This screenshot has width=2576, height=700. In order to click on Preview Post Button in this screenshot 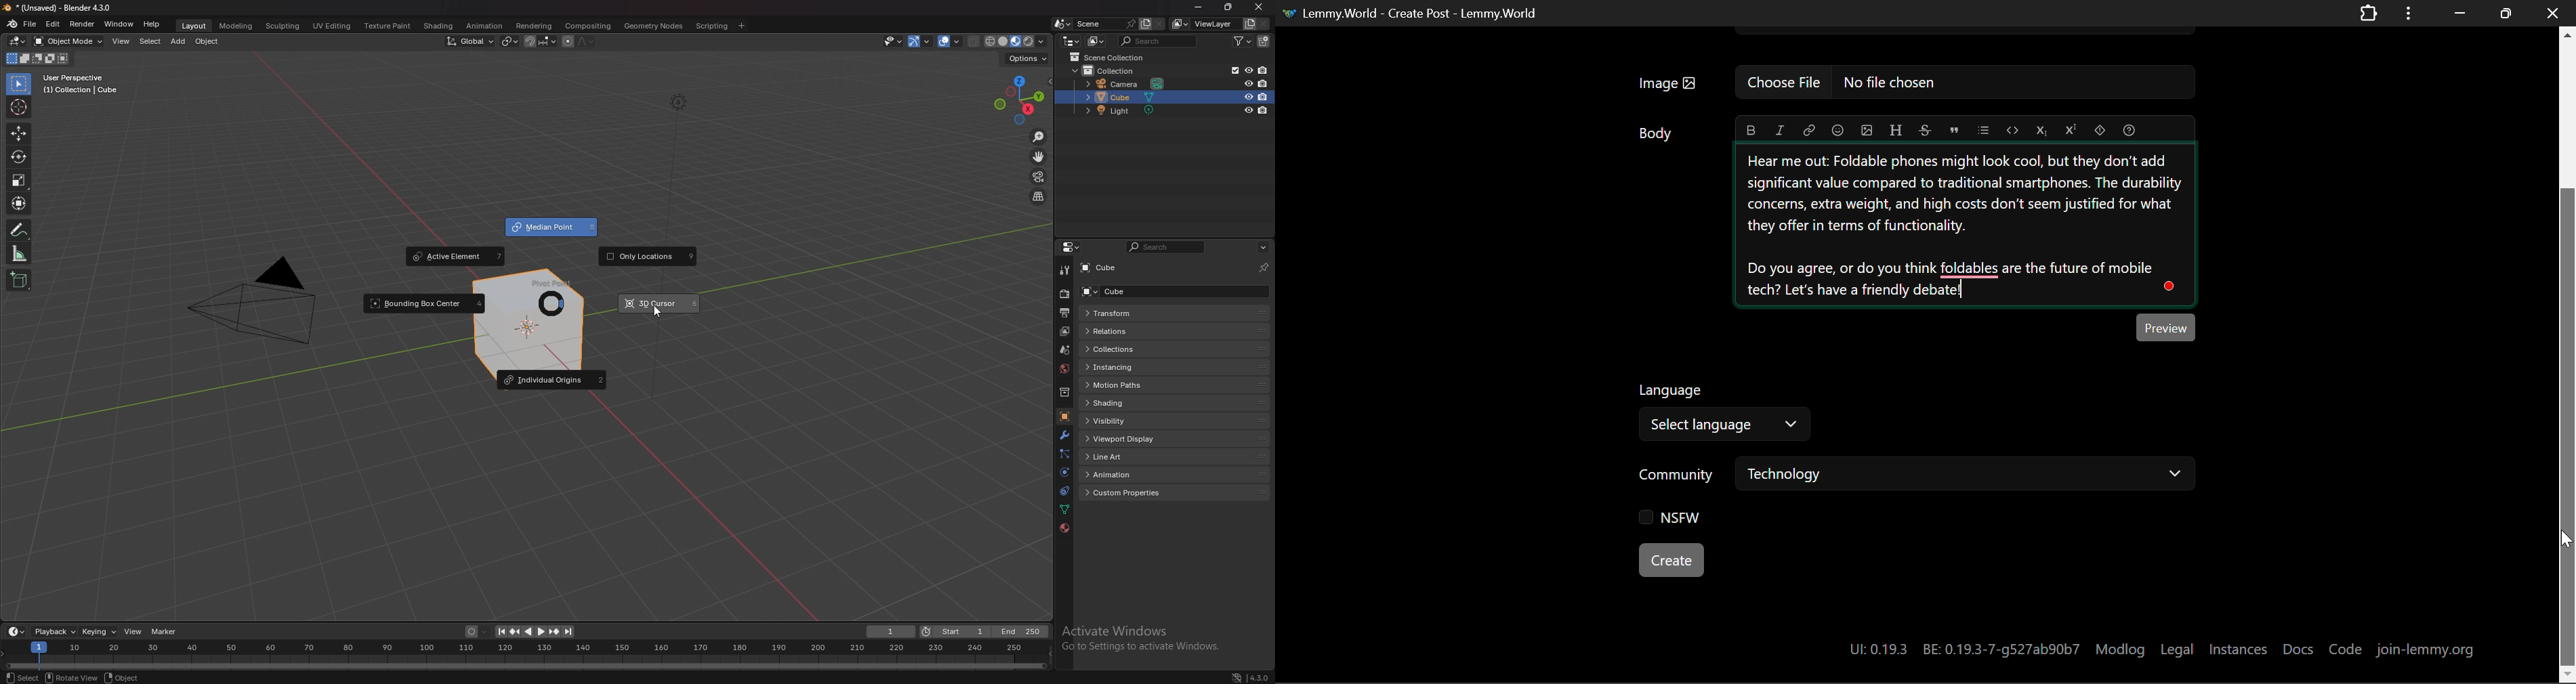, I will do `click(2168, 326)`.